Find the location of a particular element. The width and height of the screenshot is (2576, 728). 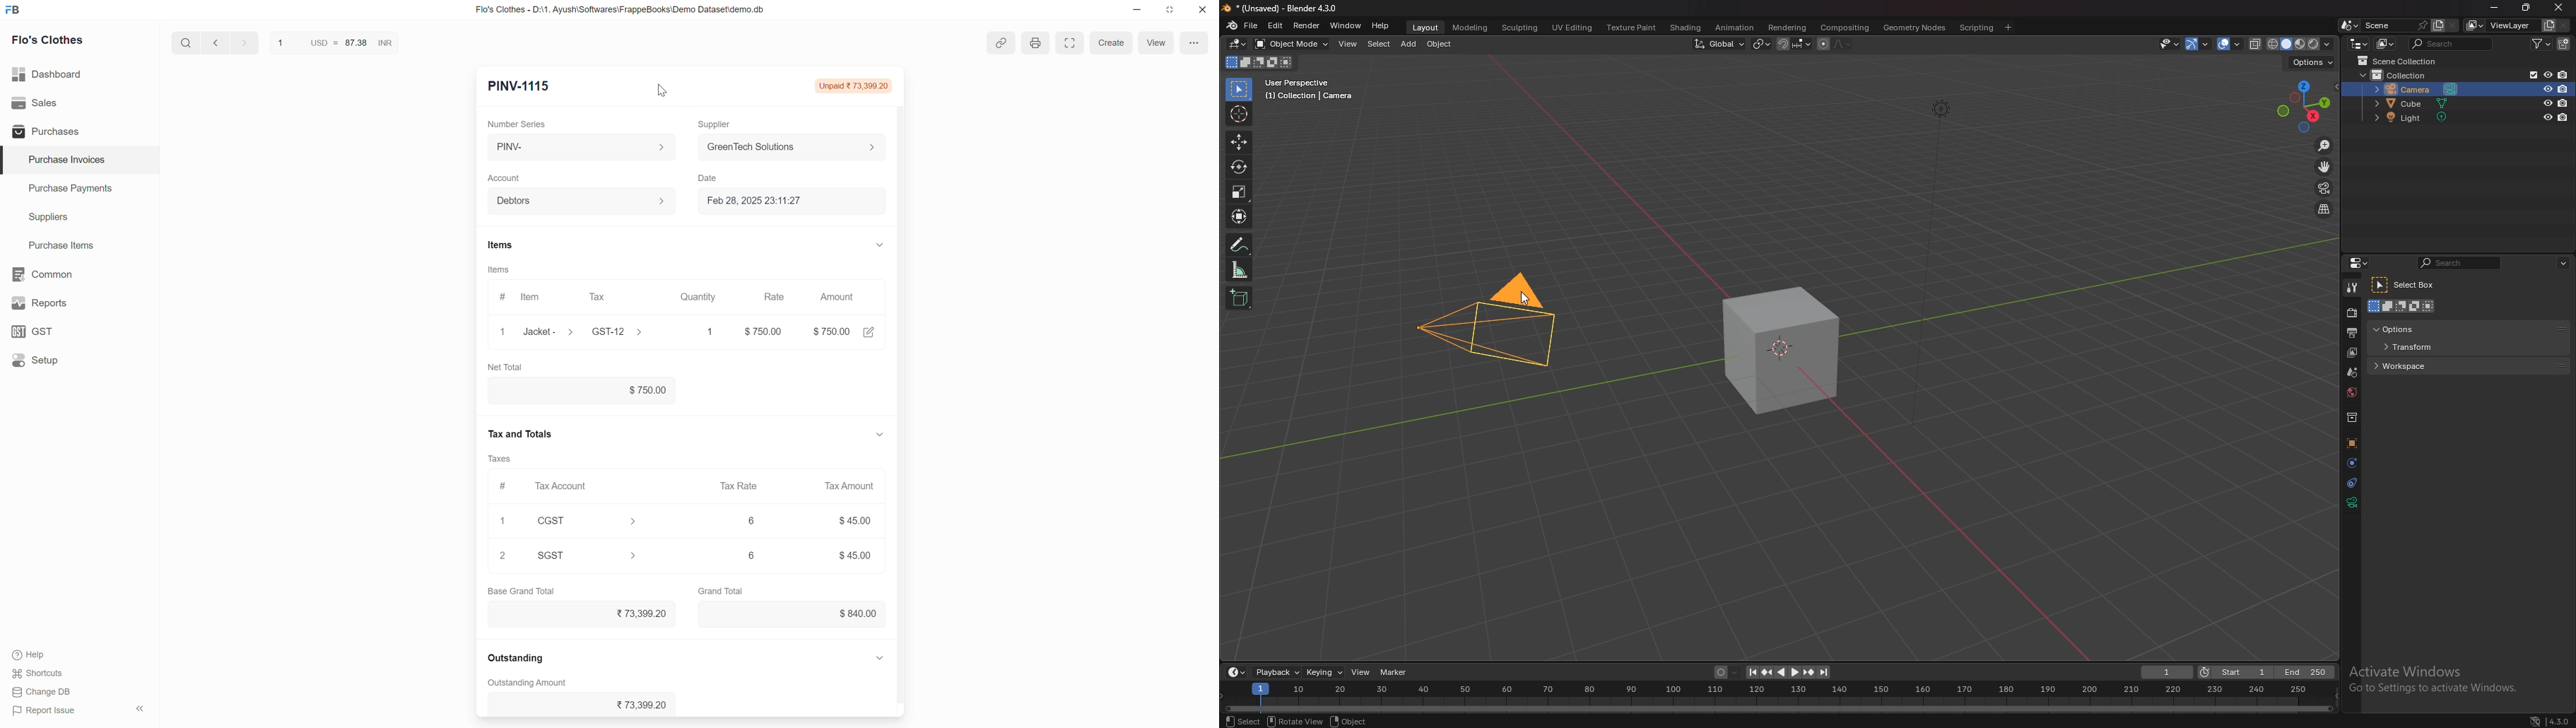

SGST is located at coordinates (552, 555).